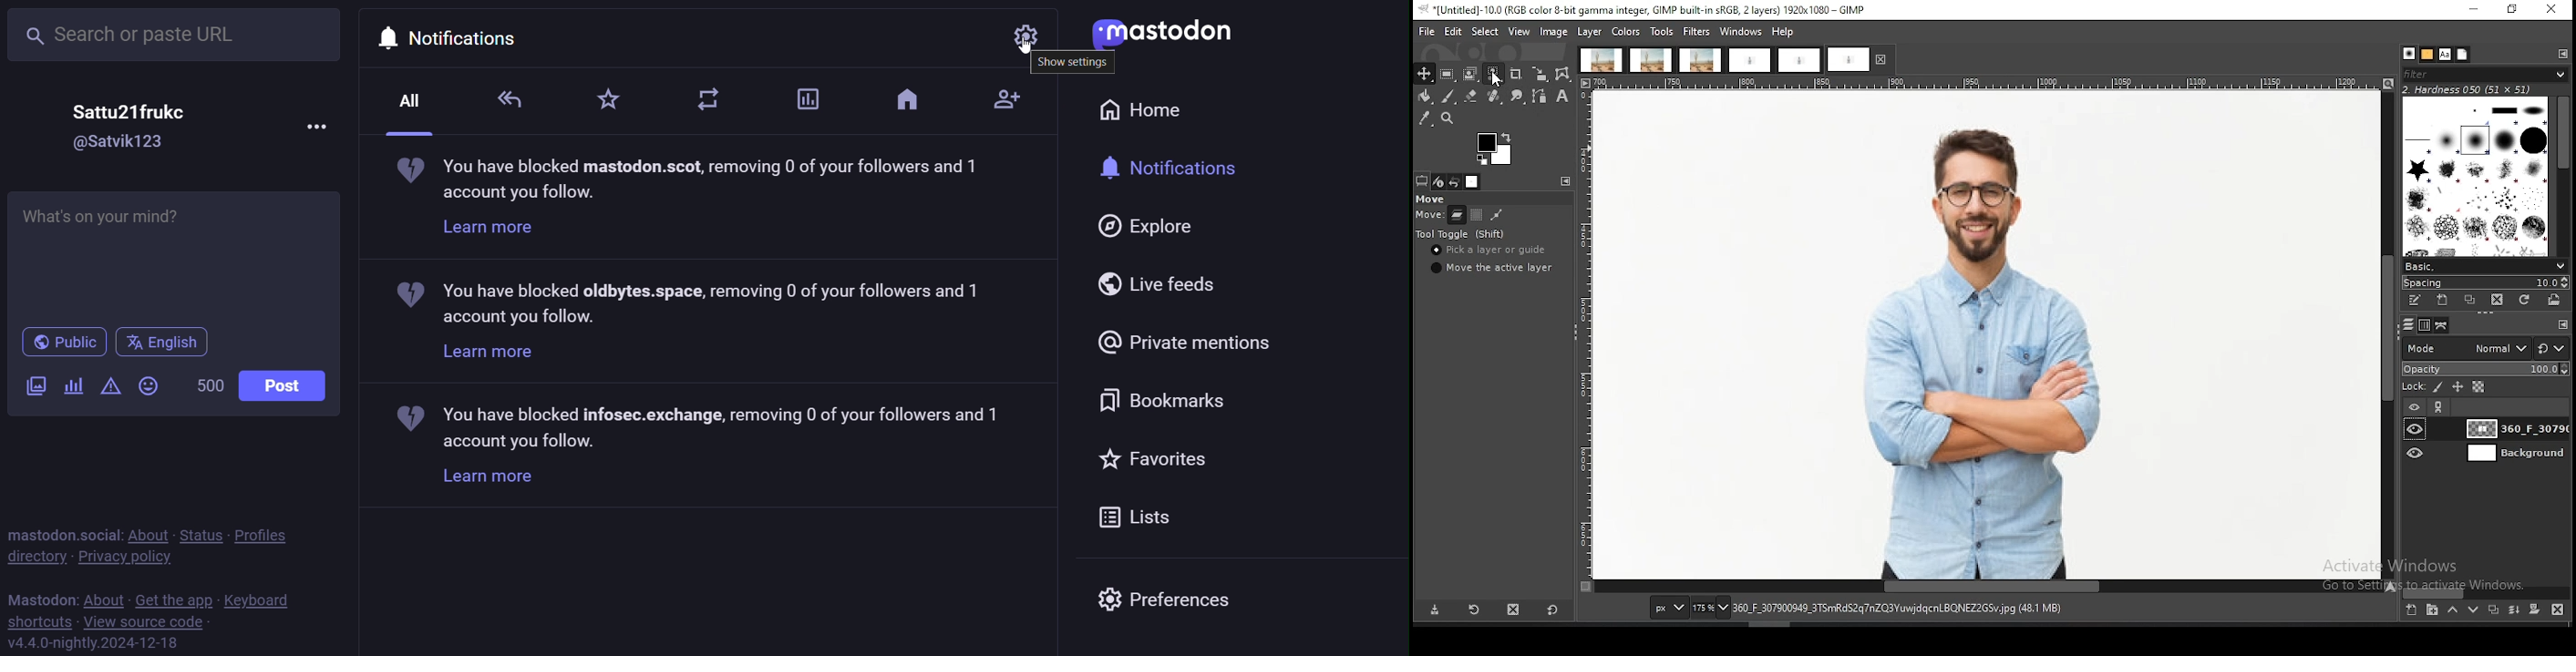 Image resolution: width=2576 pixels, height=672 pixels. I want to click on favorite, so click(607, 97).